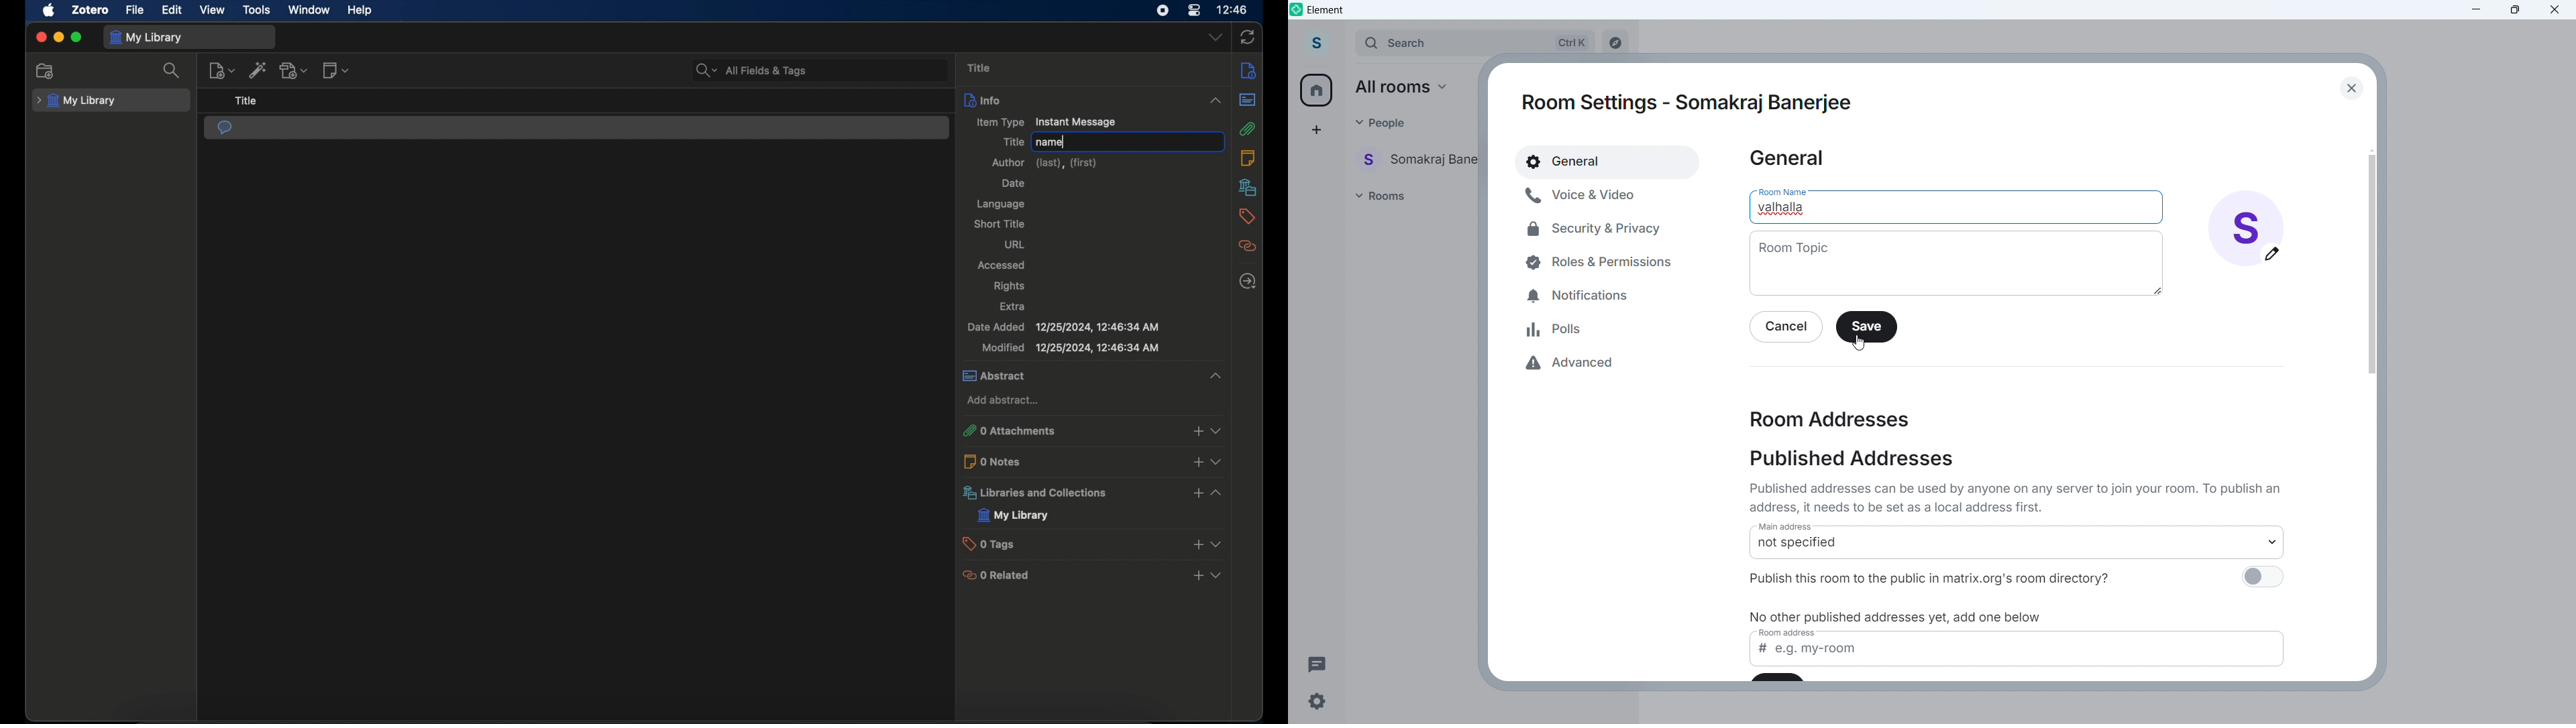  Describe the element at coordinates (173, 10) in the screenshot. I see `edit` at that location.